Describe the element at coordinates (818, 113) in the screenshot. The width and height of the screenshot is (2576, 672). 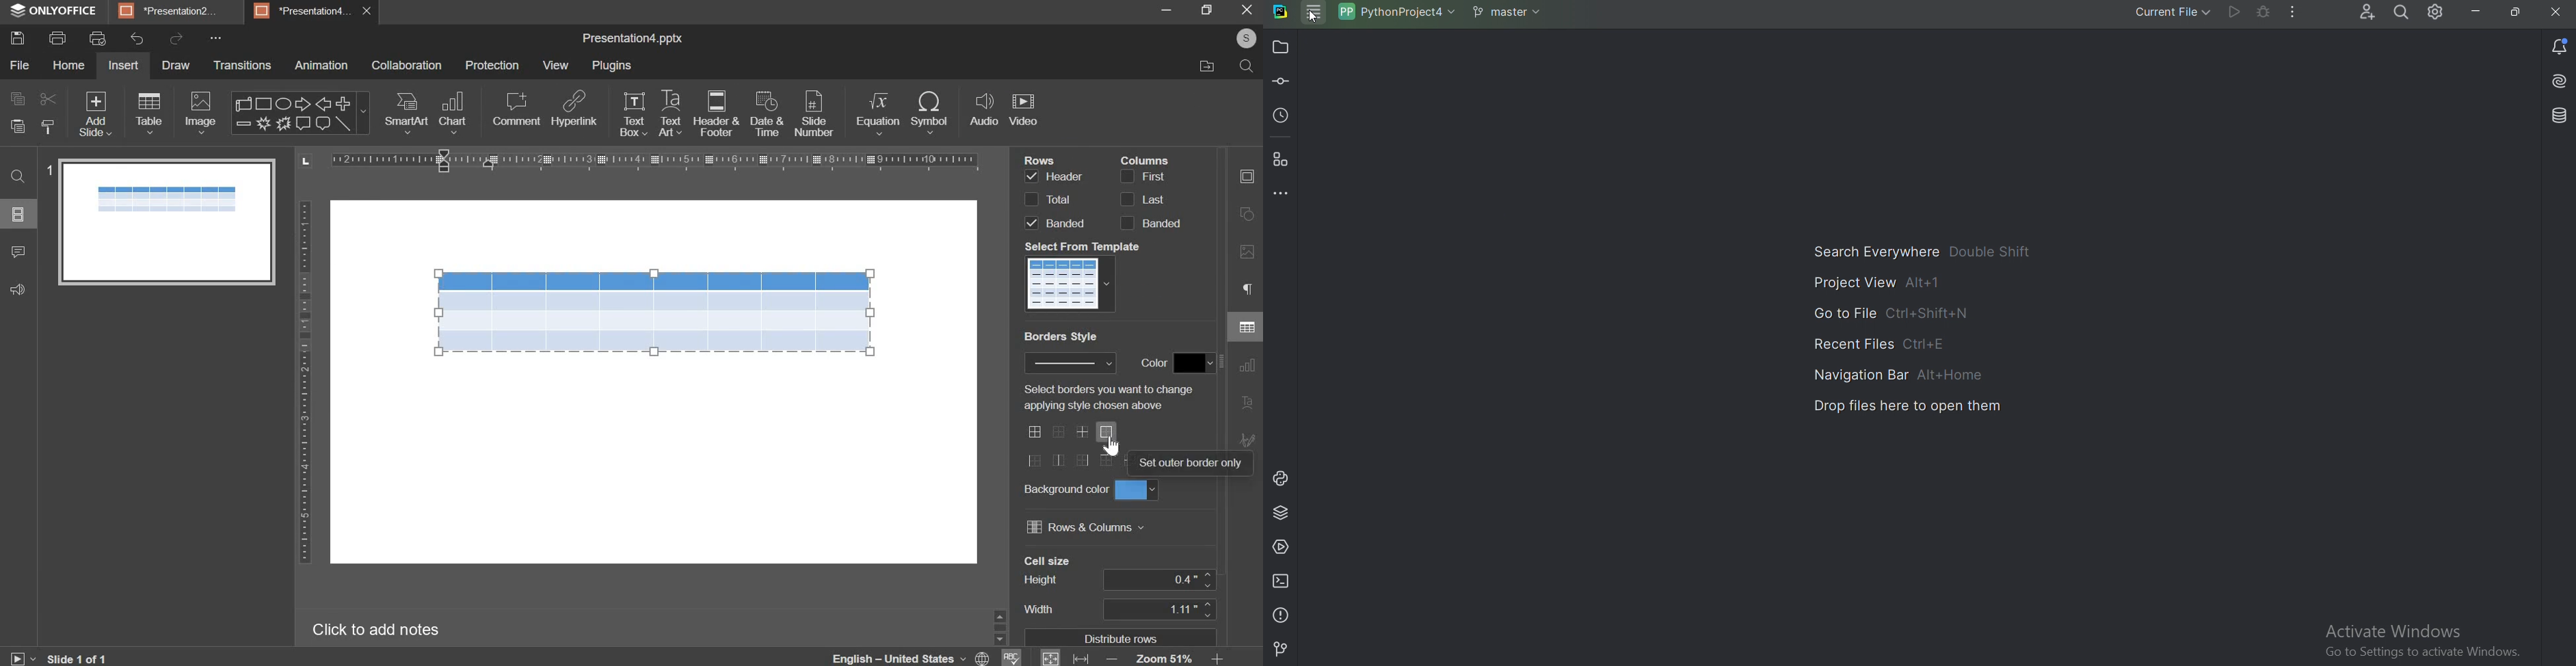
I see `slide number` at that location.